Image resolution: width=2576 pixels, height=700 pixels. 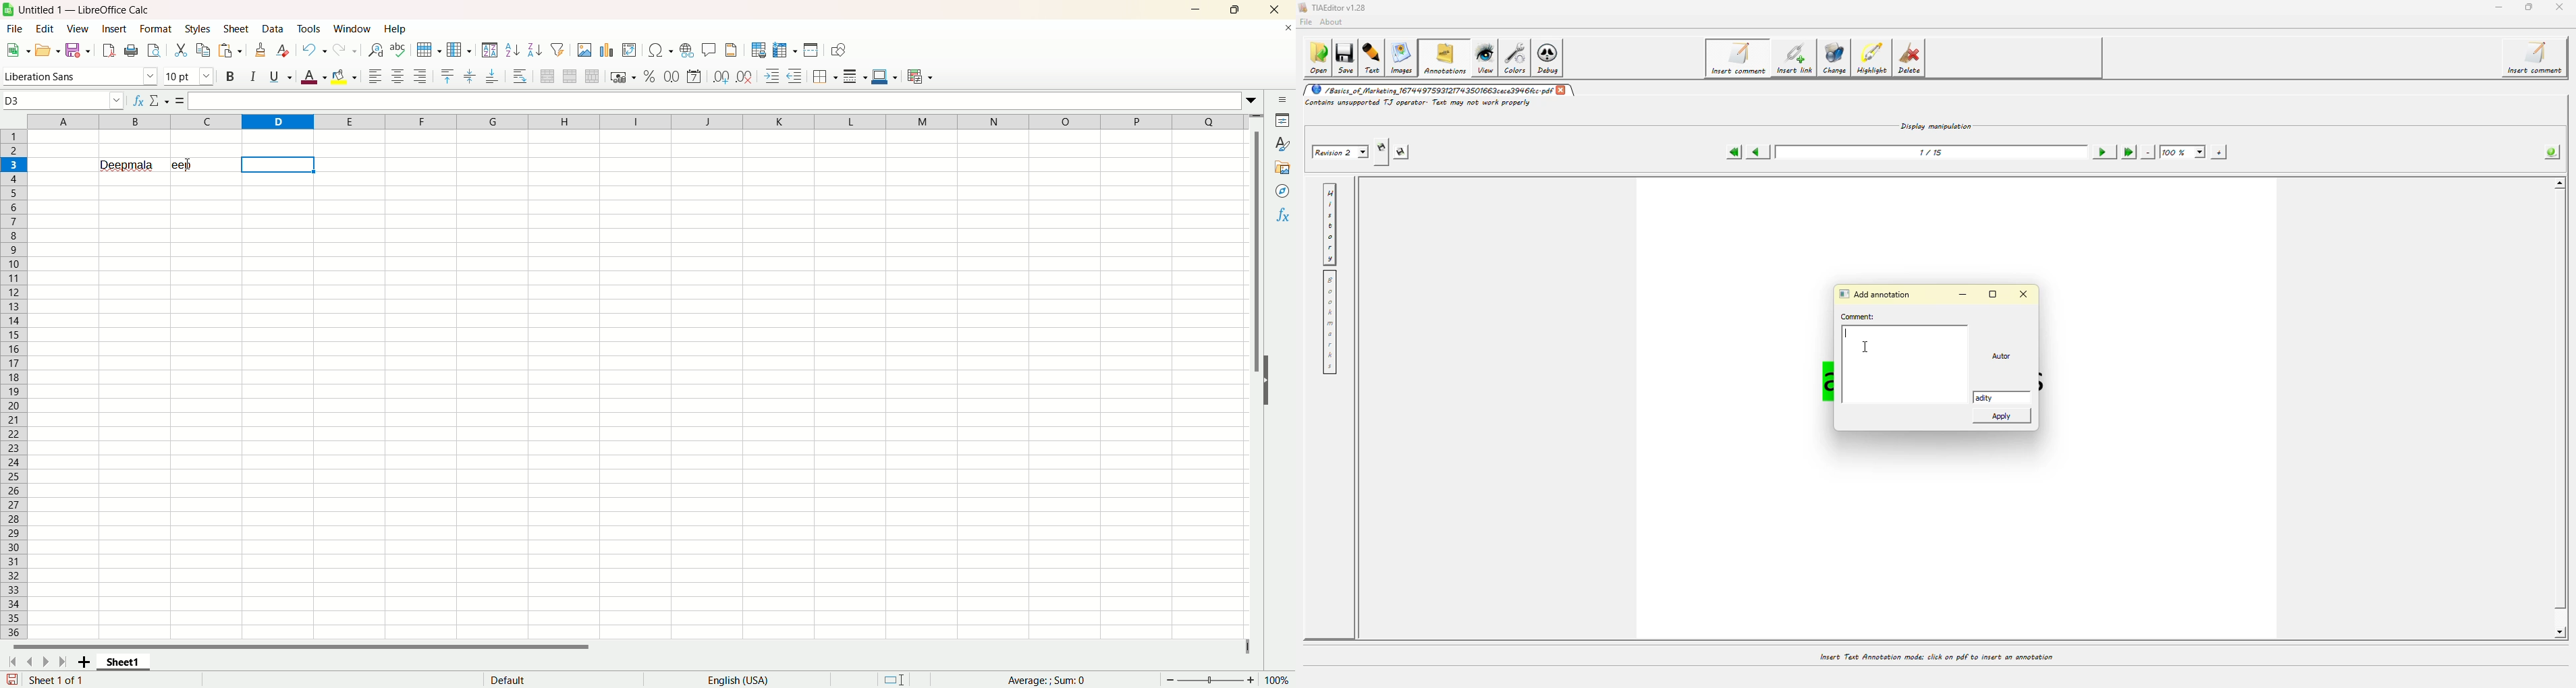 I want to click on Pivot table, so click(x=630, y=51).